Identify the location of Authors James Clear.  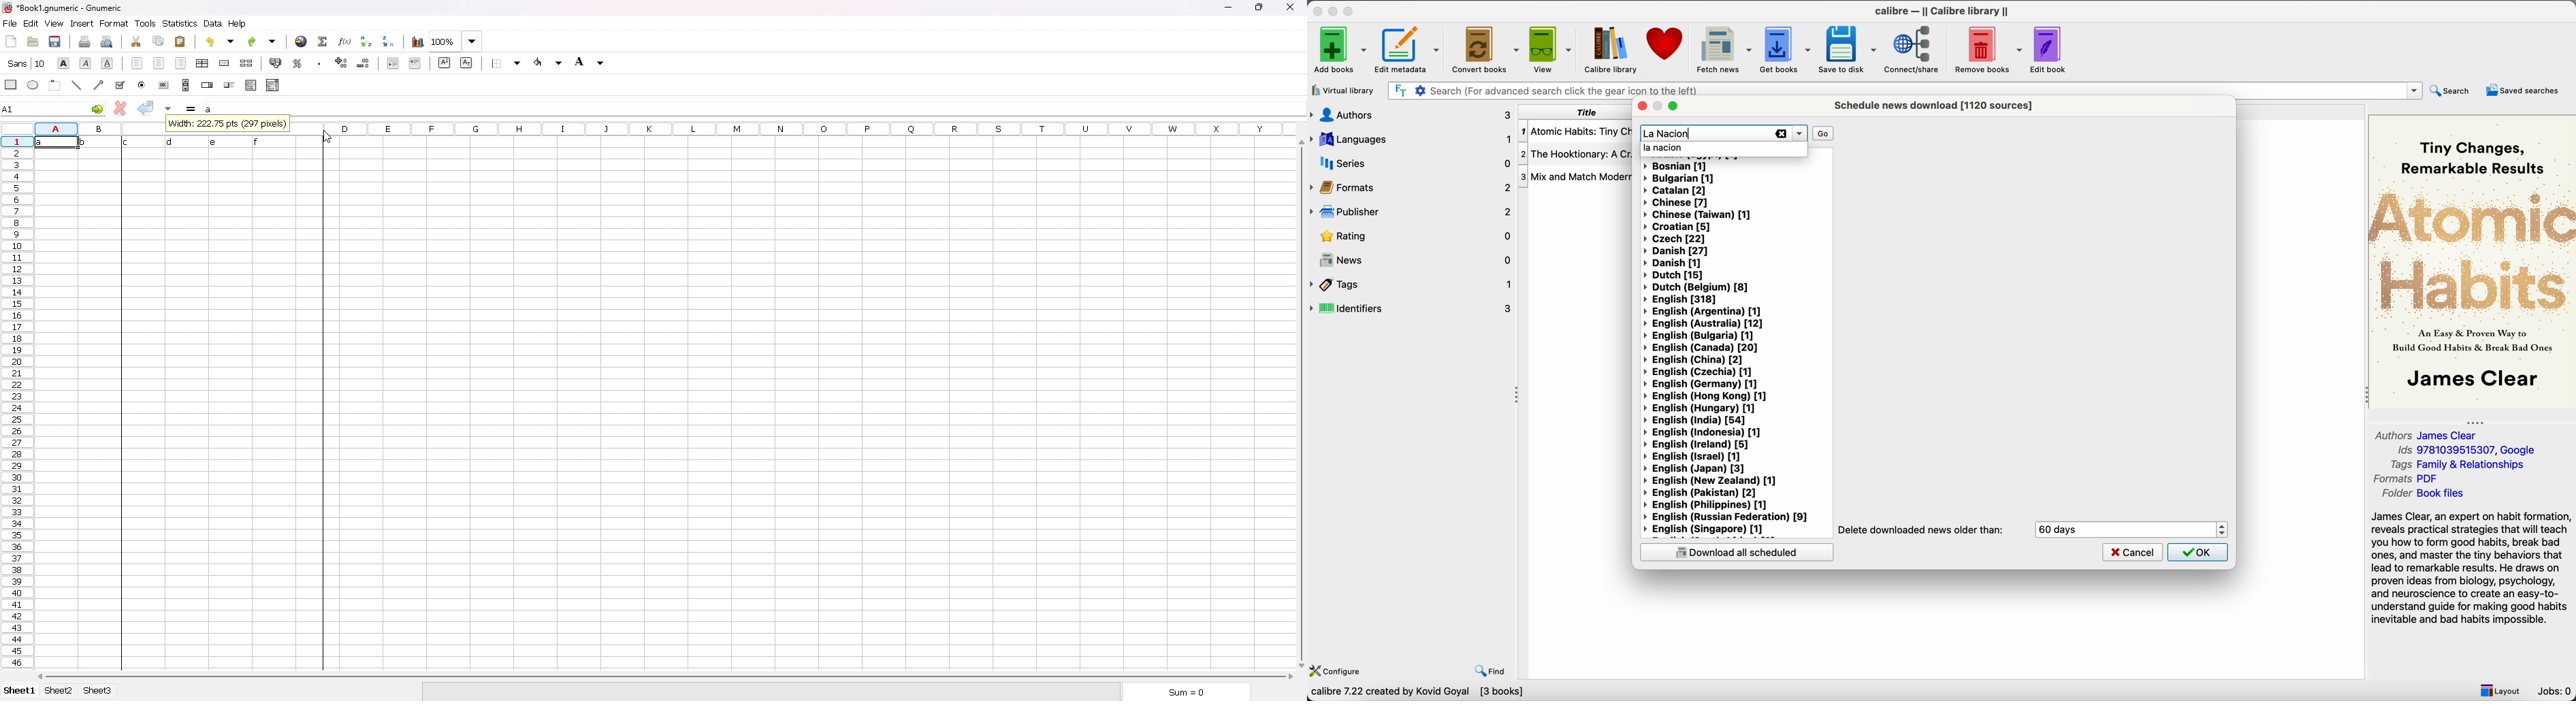
(2428, 434).